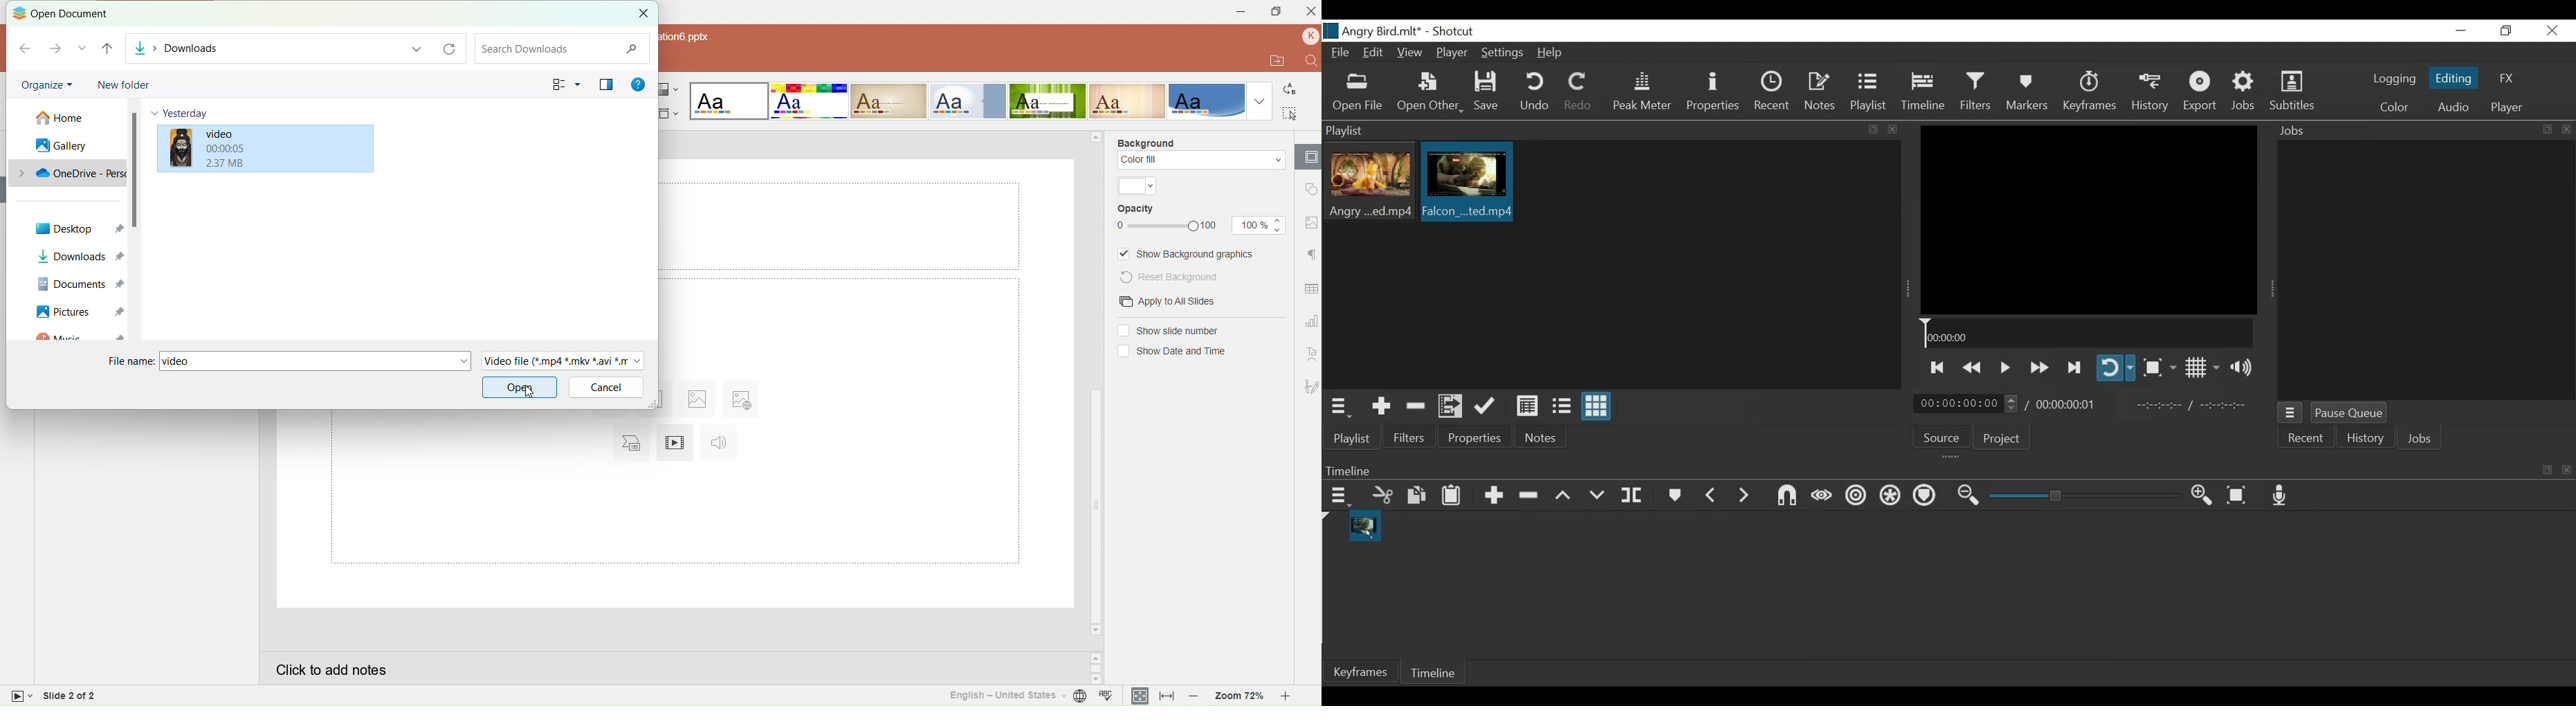 This screenshot has height=728, width=2576. What do you see at coordinates (1407, 437) in the screenshot?
I see `Filters` at bounding box center [1407, 437].